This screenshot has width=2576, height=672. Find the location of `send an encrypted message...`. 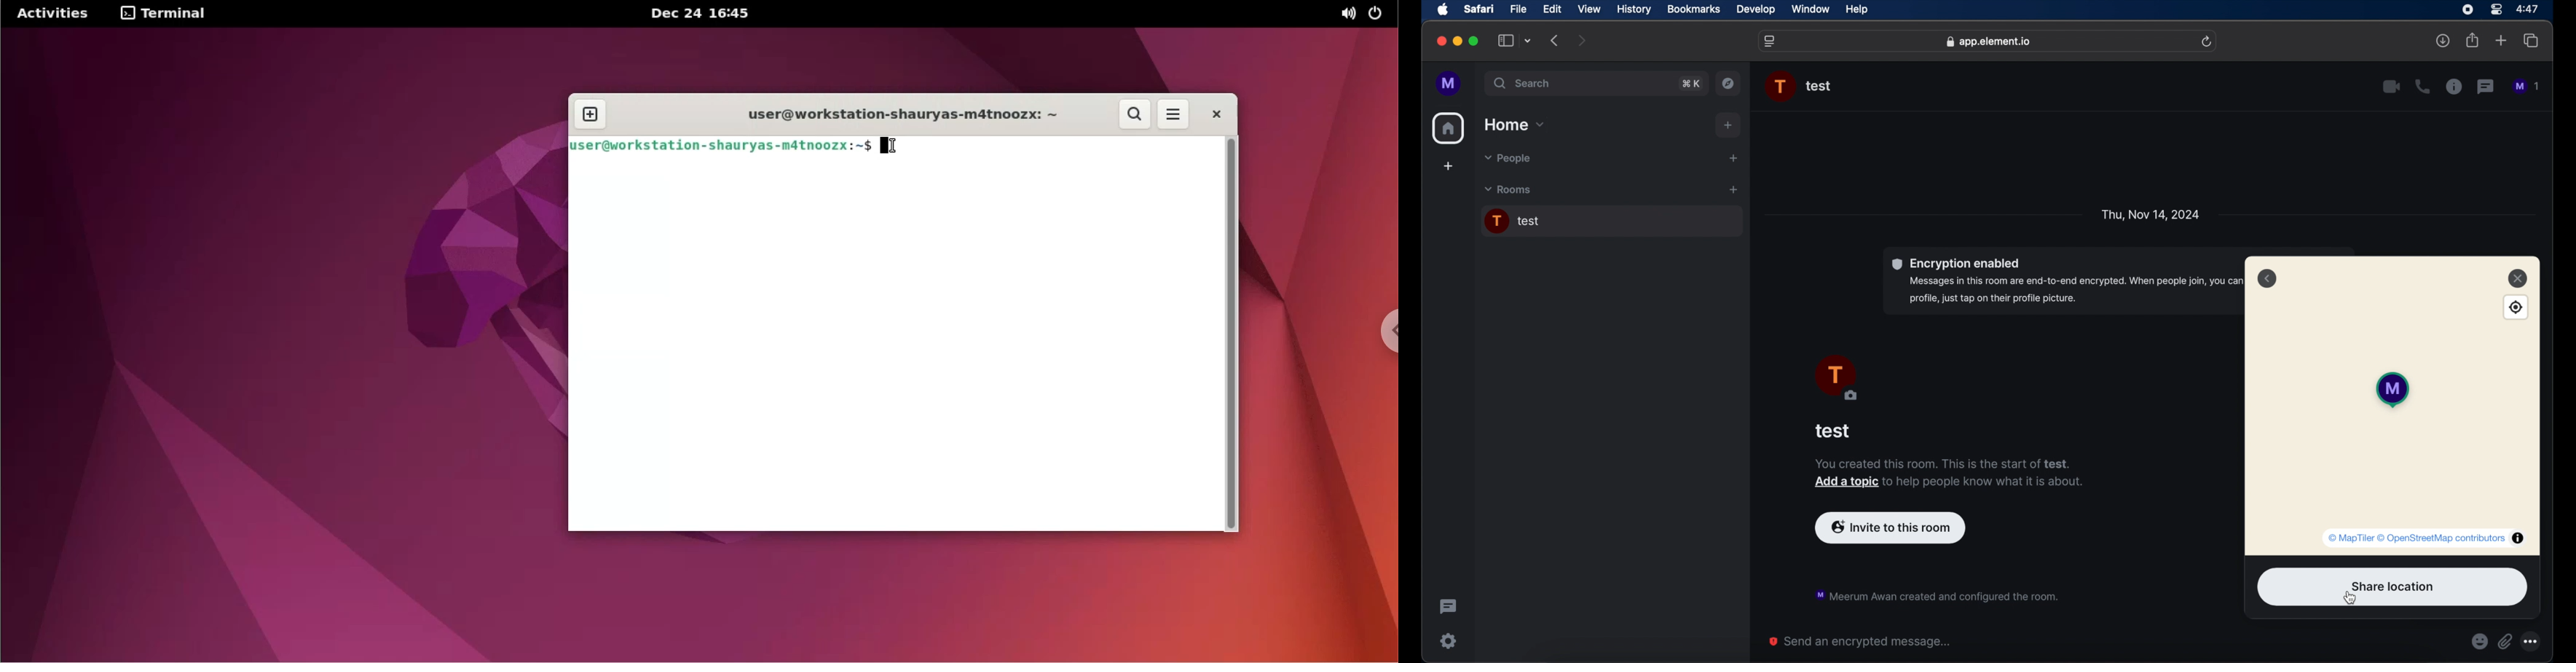

send an encrypted message... is located at coordinates (1861, 642).